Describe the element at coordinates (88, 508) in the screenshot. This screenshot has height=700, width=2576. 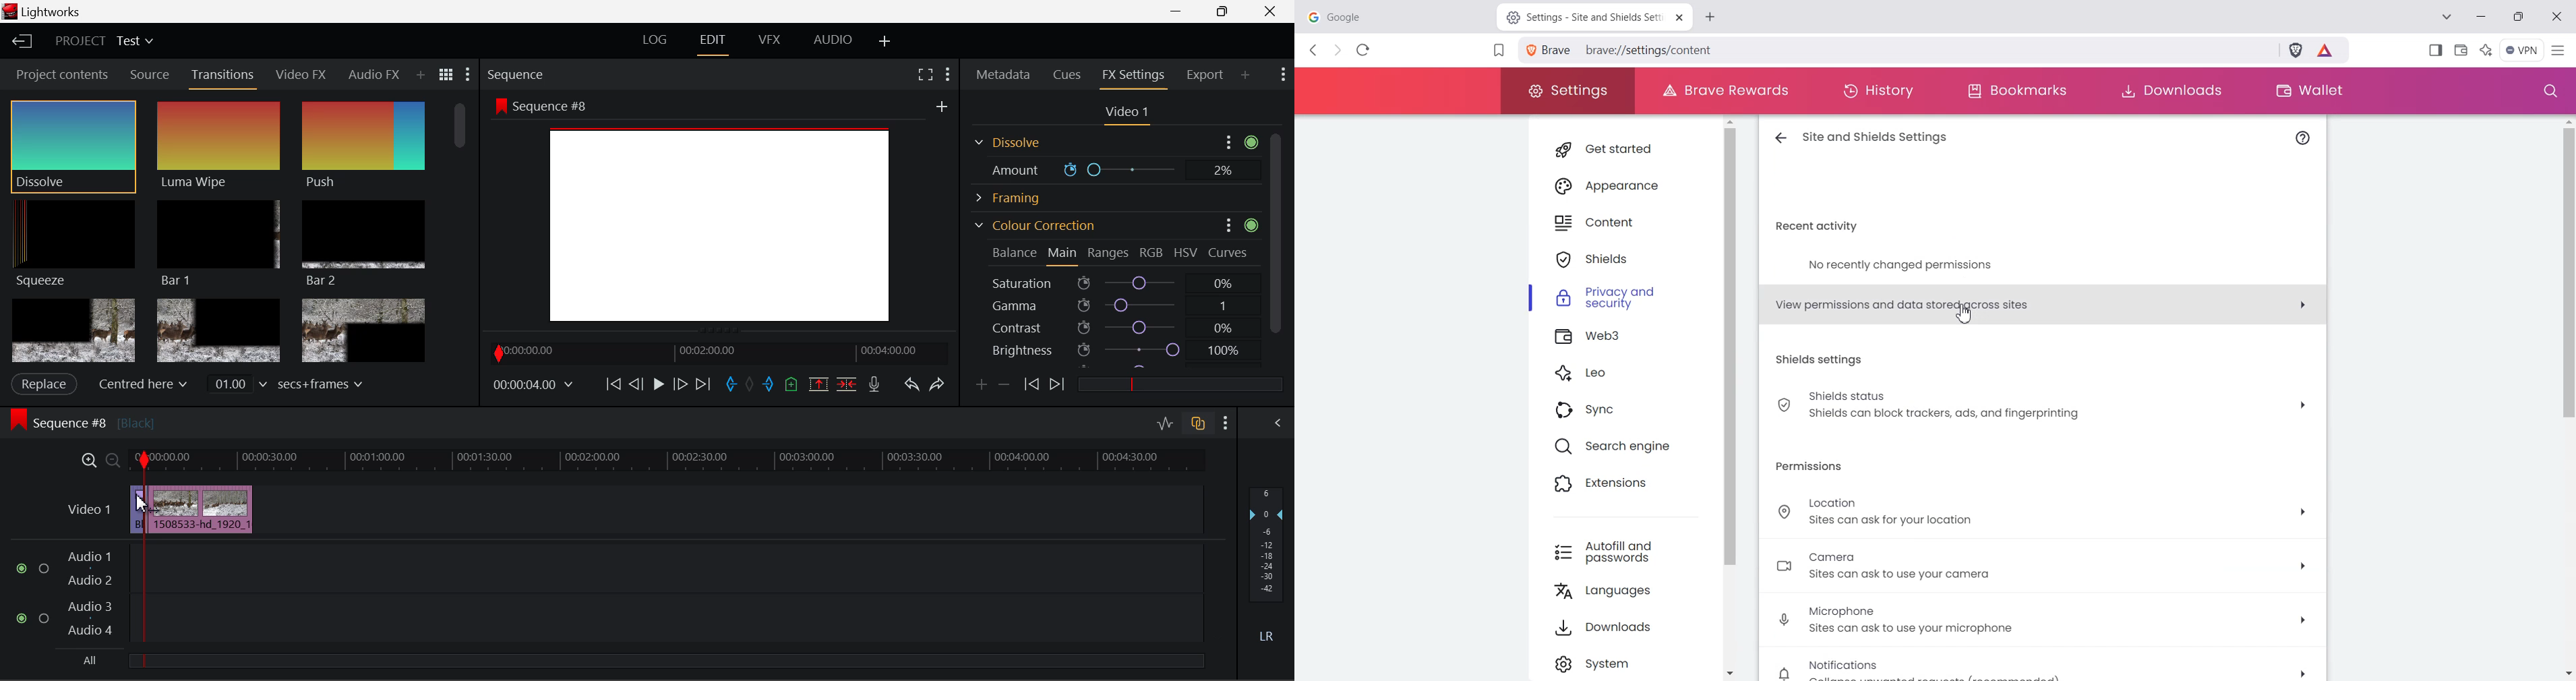
I see `Video 1` at that location.